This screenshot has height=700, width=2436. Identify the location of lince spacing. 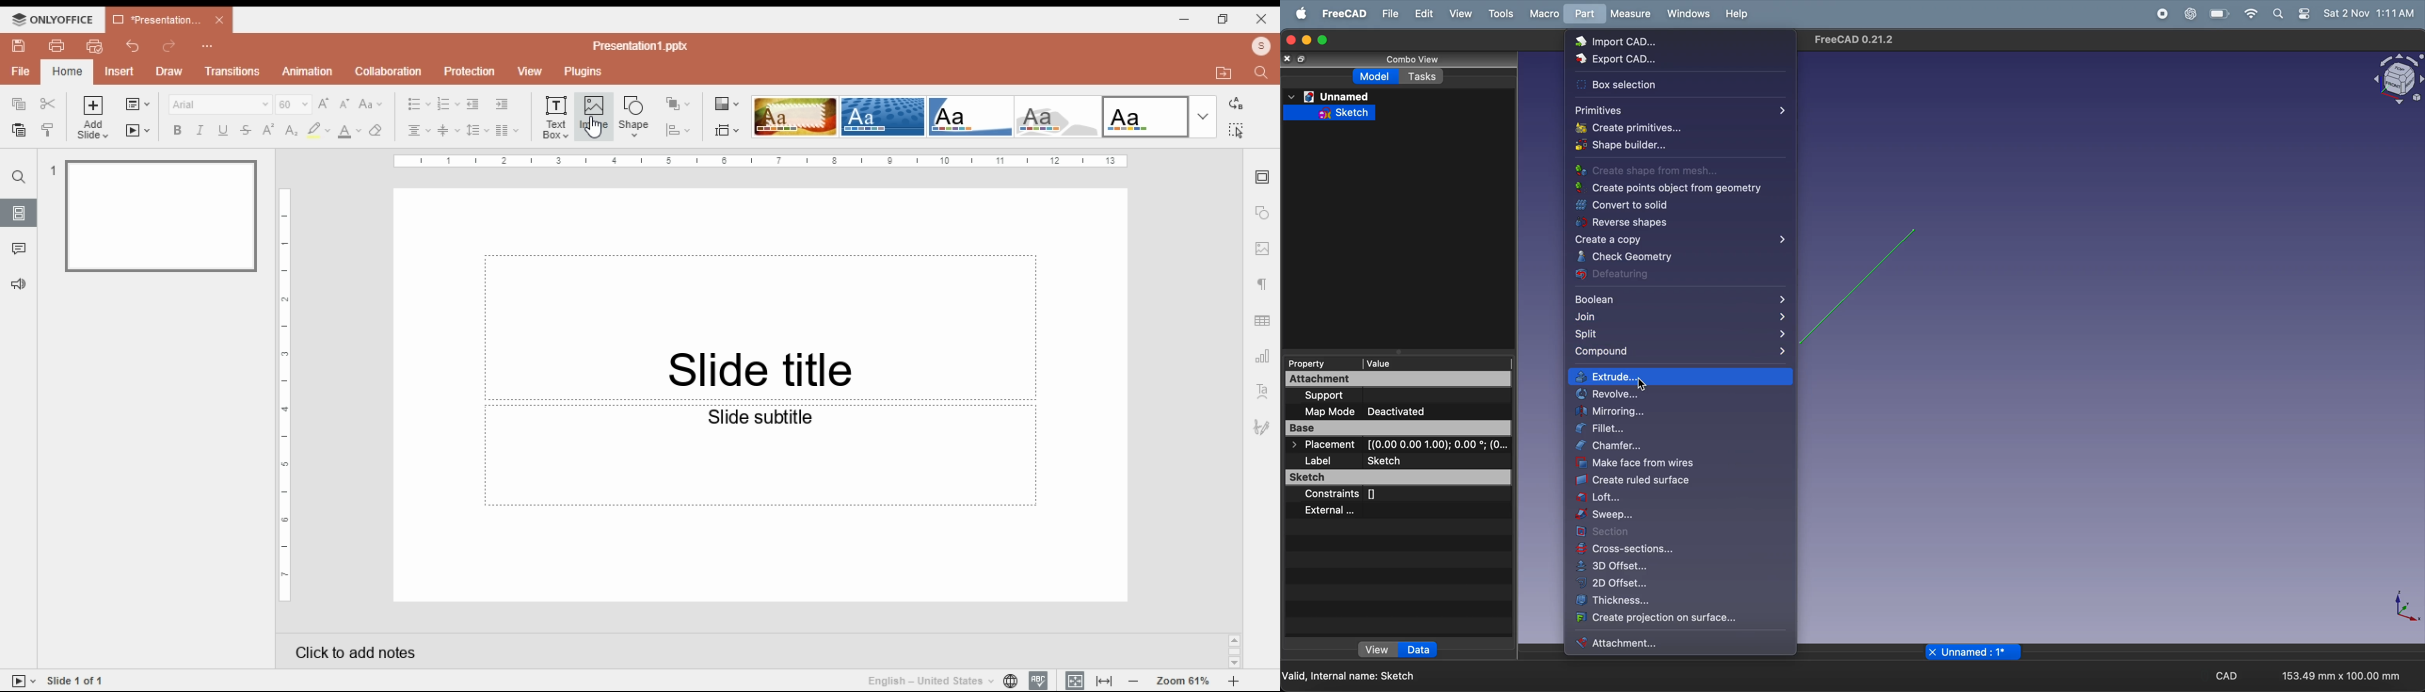
(477, 130).